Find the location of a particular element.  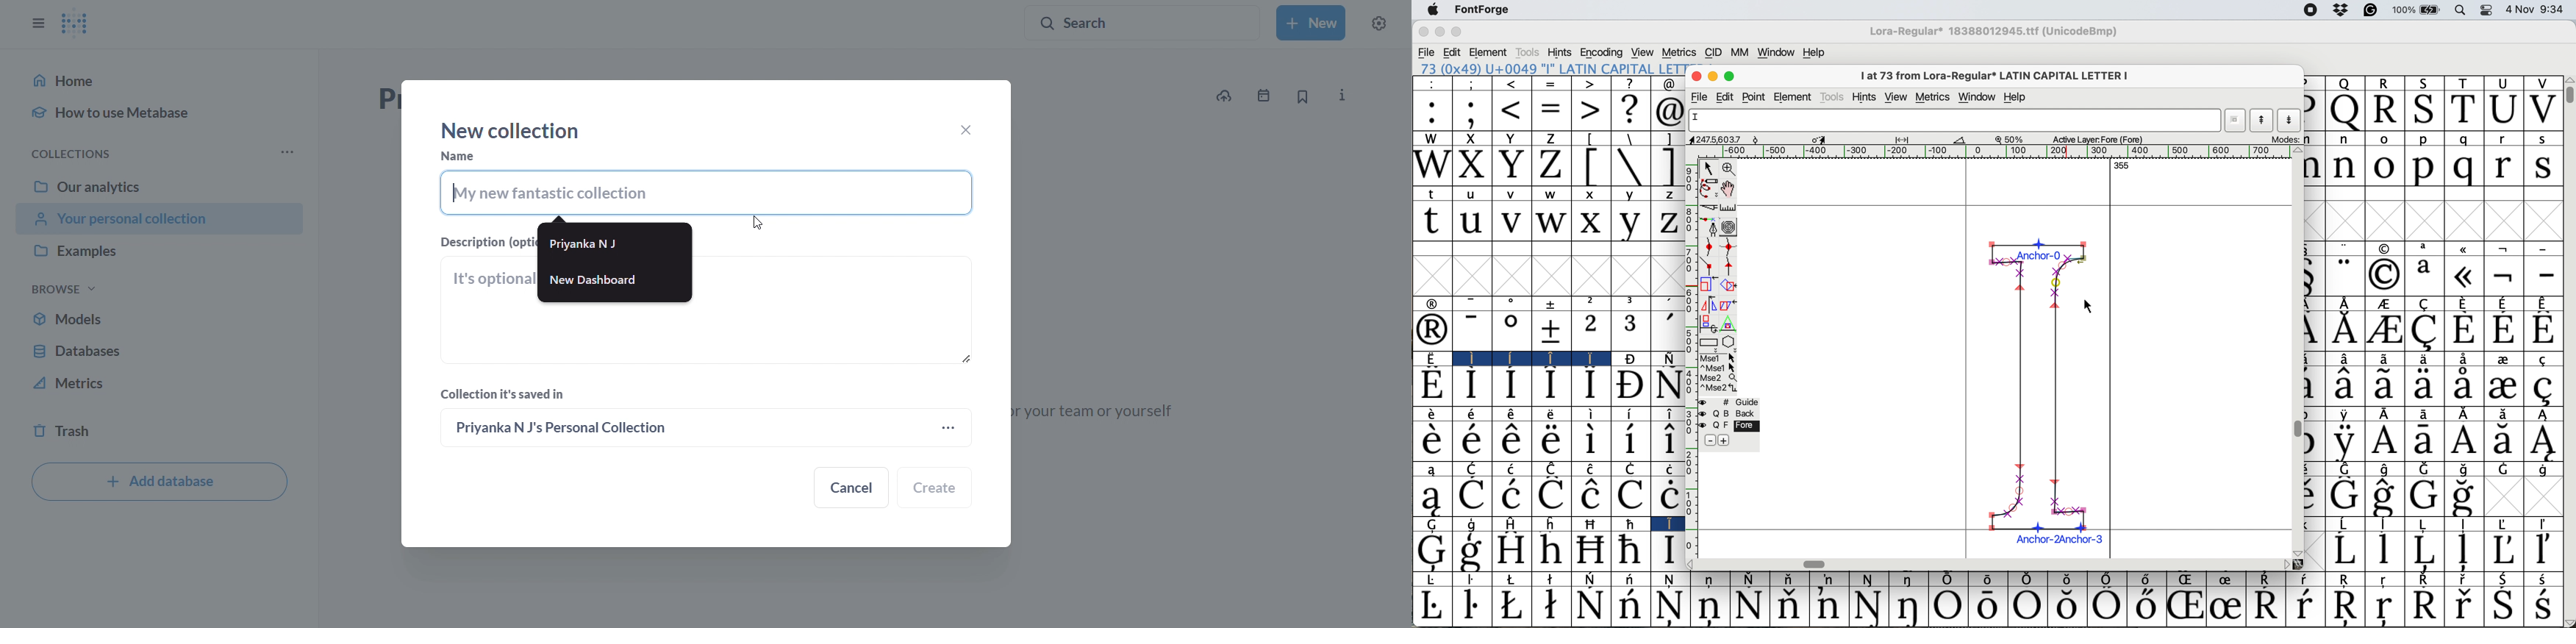

Symbol is located at coordinates (2109, 607).